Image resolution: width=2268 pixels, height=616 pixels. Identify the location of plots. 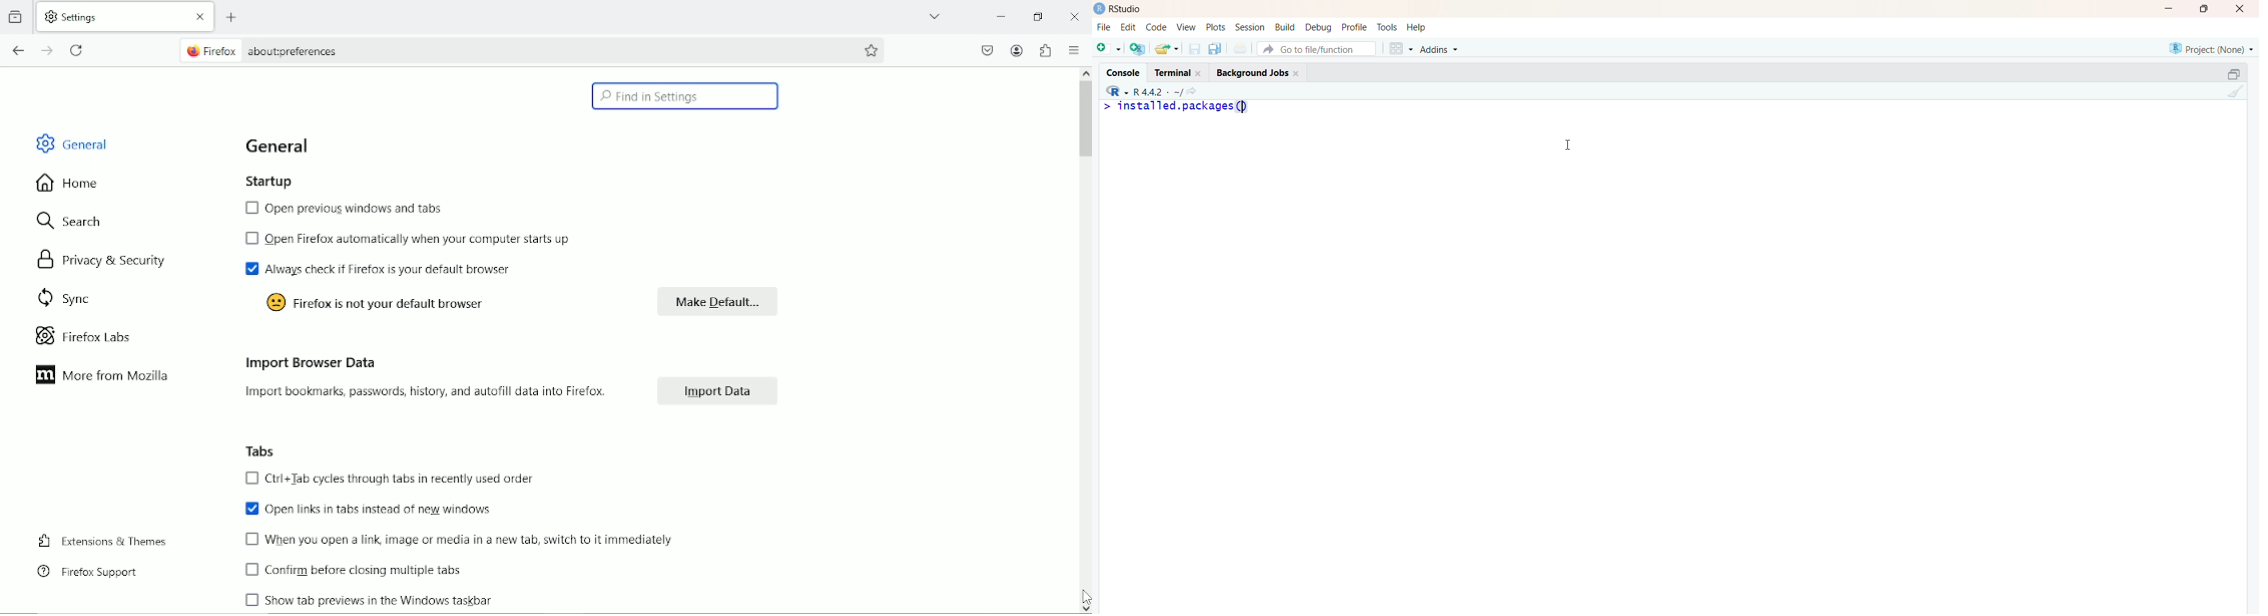
(1214, 26).